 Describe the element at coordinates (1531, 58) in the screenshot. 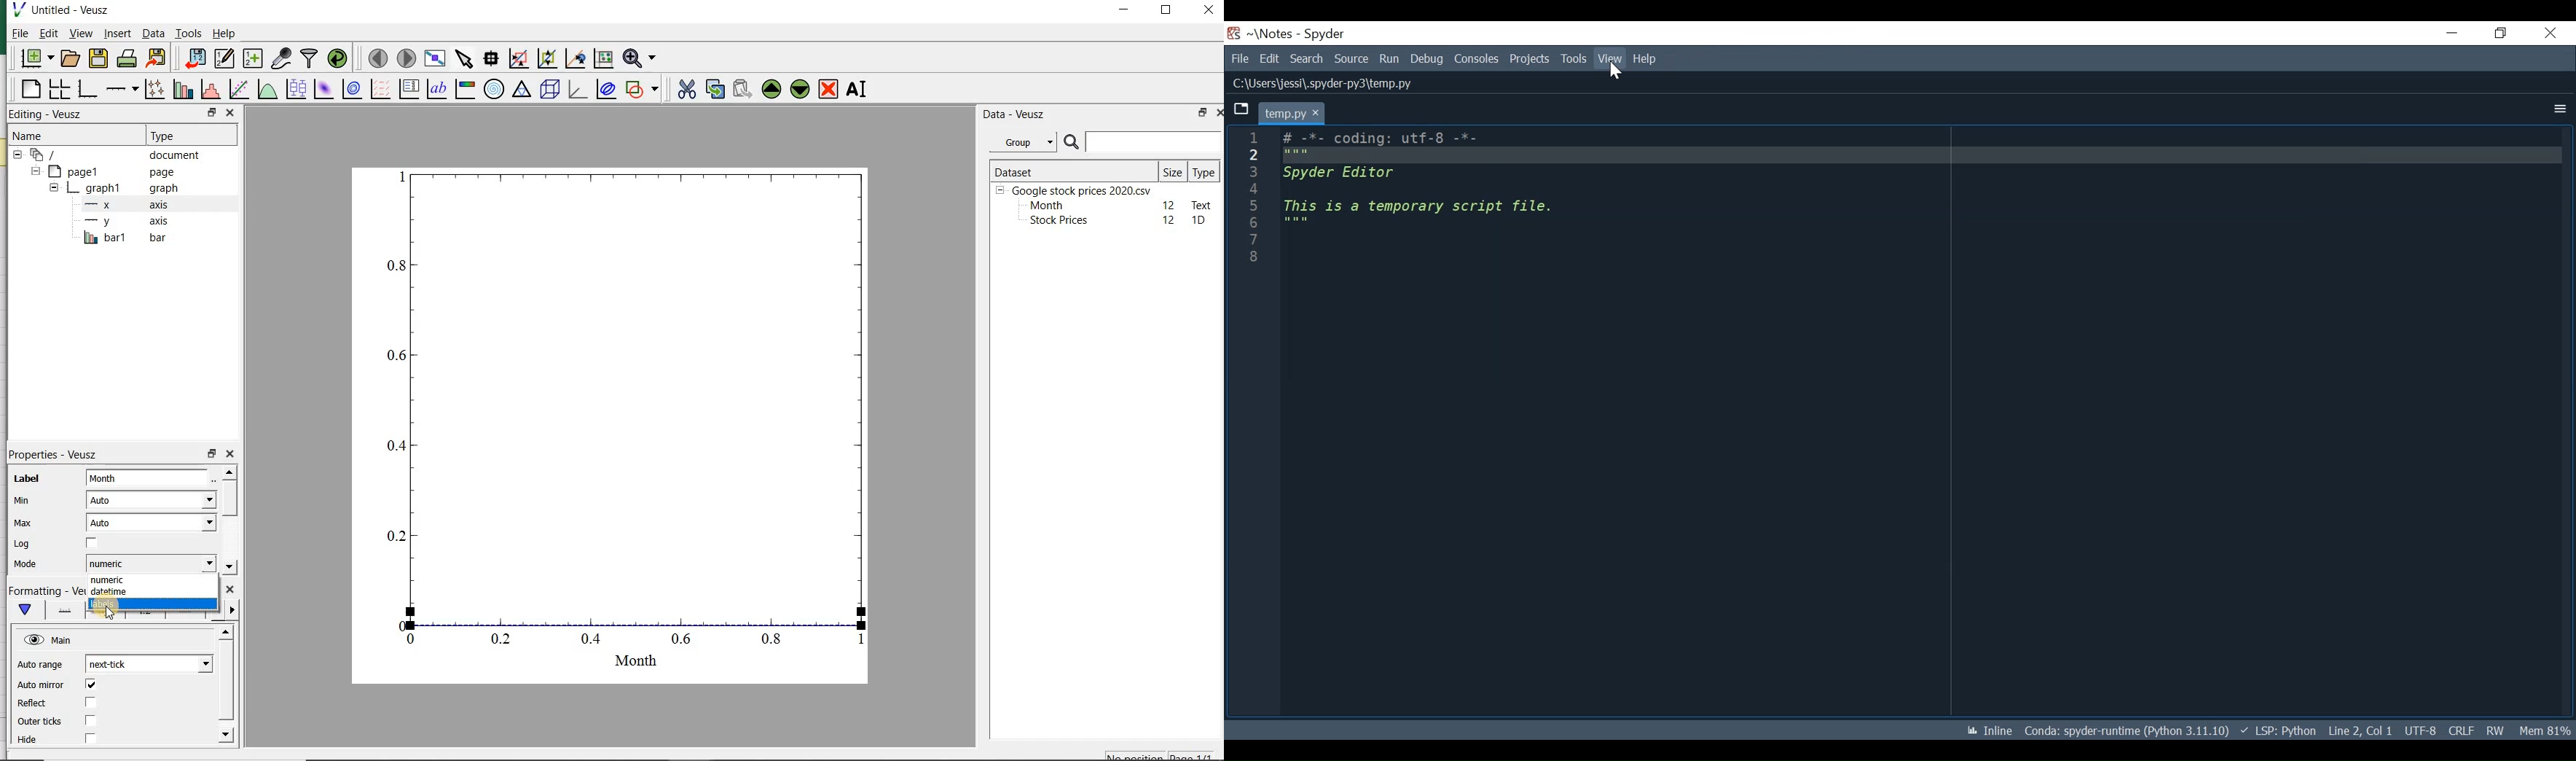

I see `Tools` at that location.